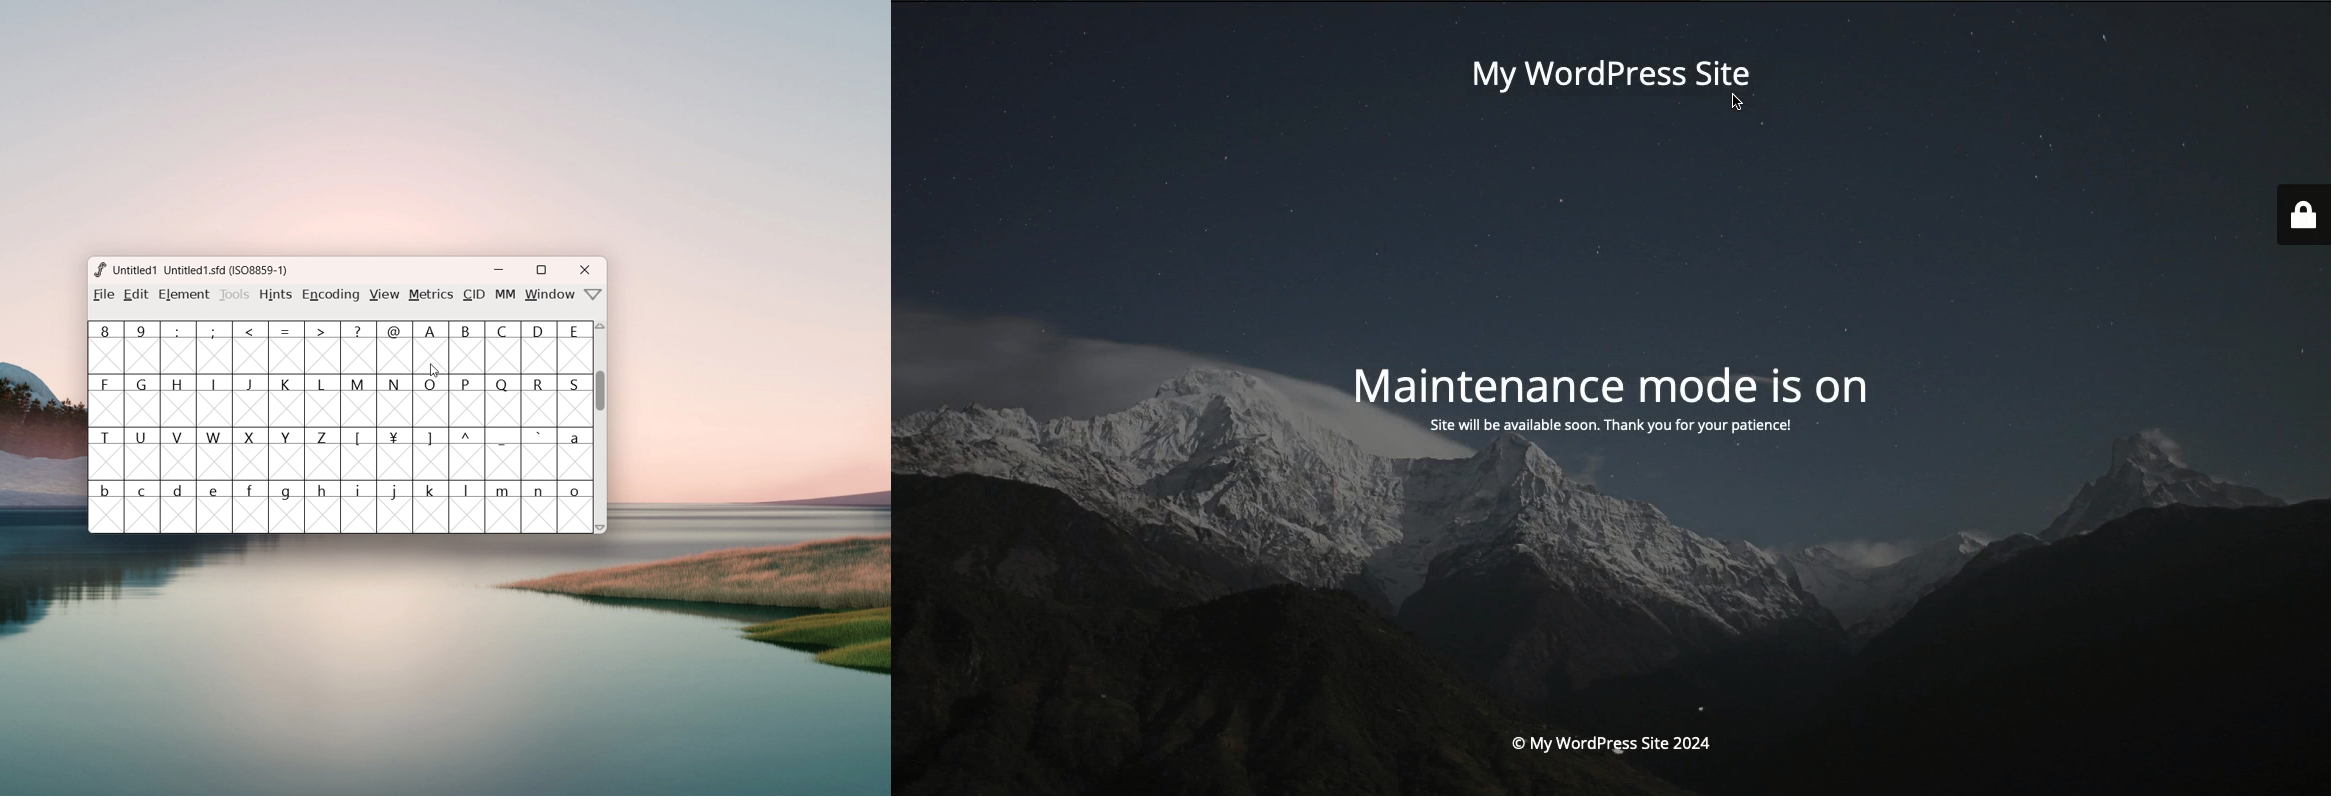 This screenshot has height=812, width=2352. Describe the element at coordinates (602, 329) in the screenshot. I see `scroll up` at that location.